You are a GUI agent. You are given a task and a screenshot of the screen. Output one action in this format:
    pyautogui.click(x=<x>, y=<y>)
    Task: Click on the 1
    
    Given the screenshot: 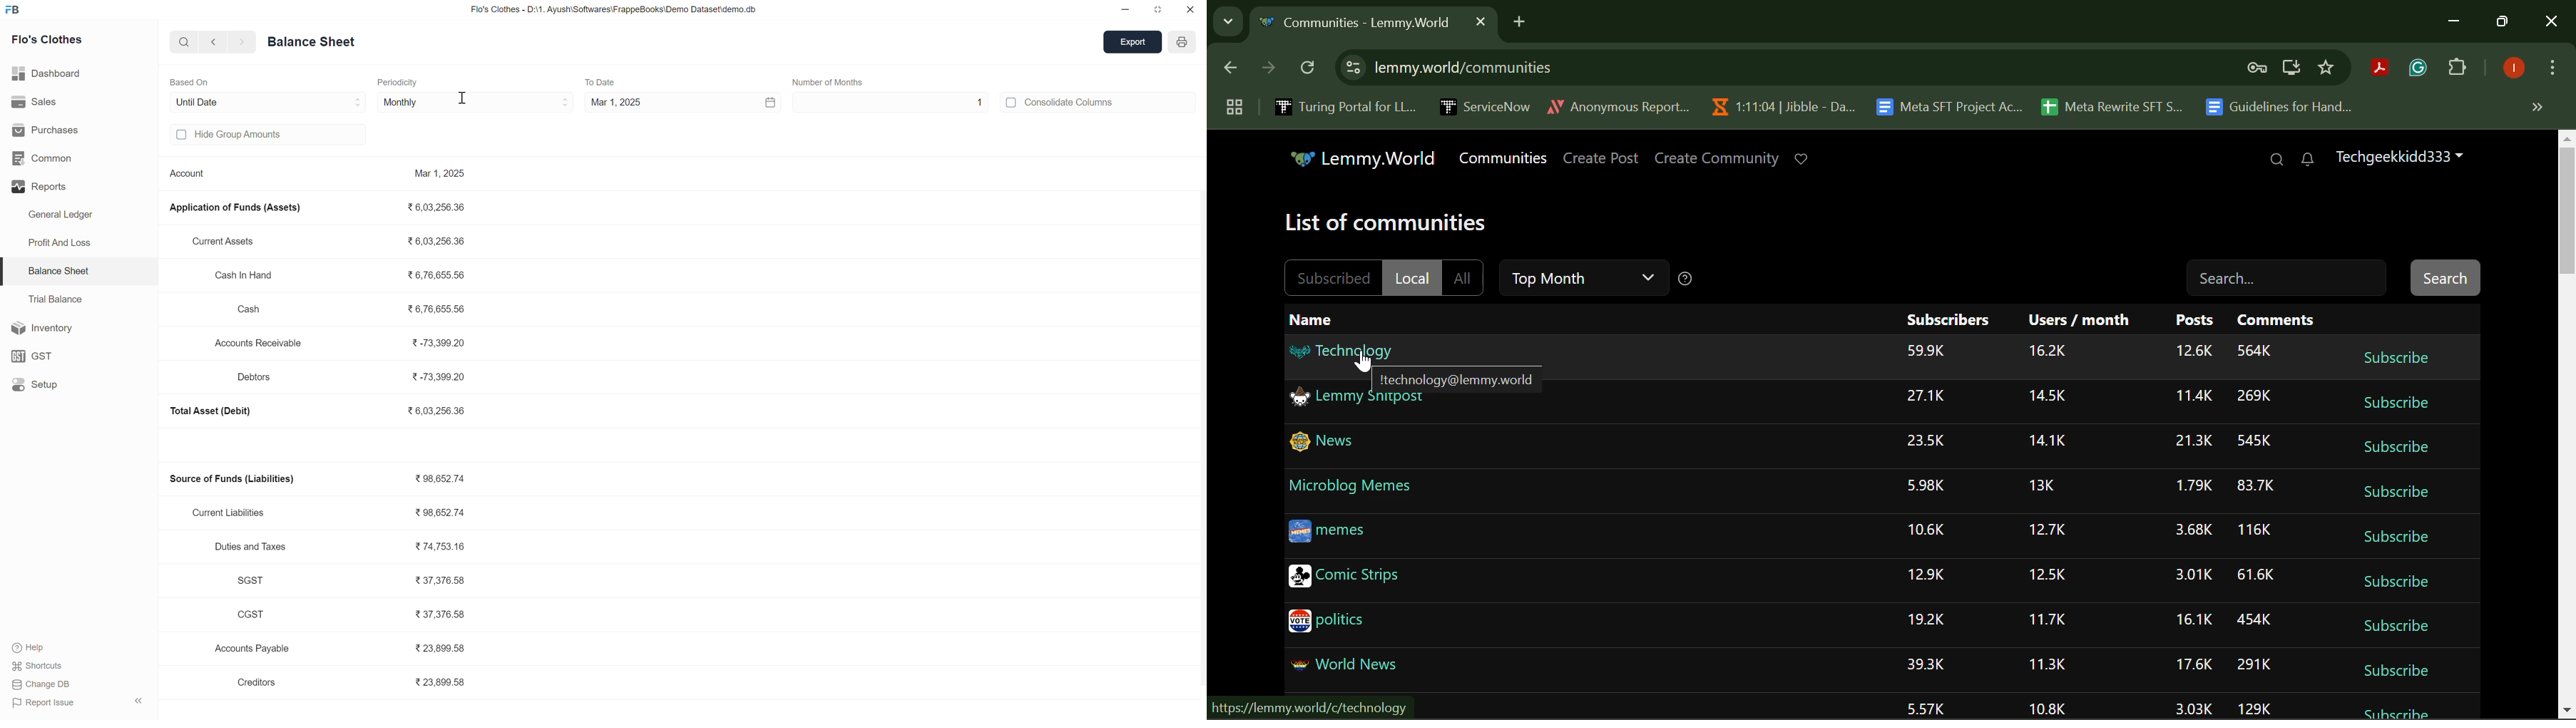 What is the action you would take?
    pyautogui.click(x=981, y=103)
    